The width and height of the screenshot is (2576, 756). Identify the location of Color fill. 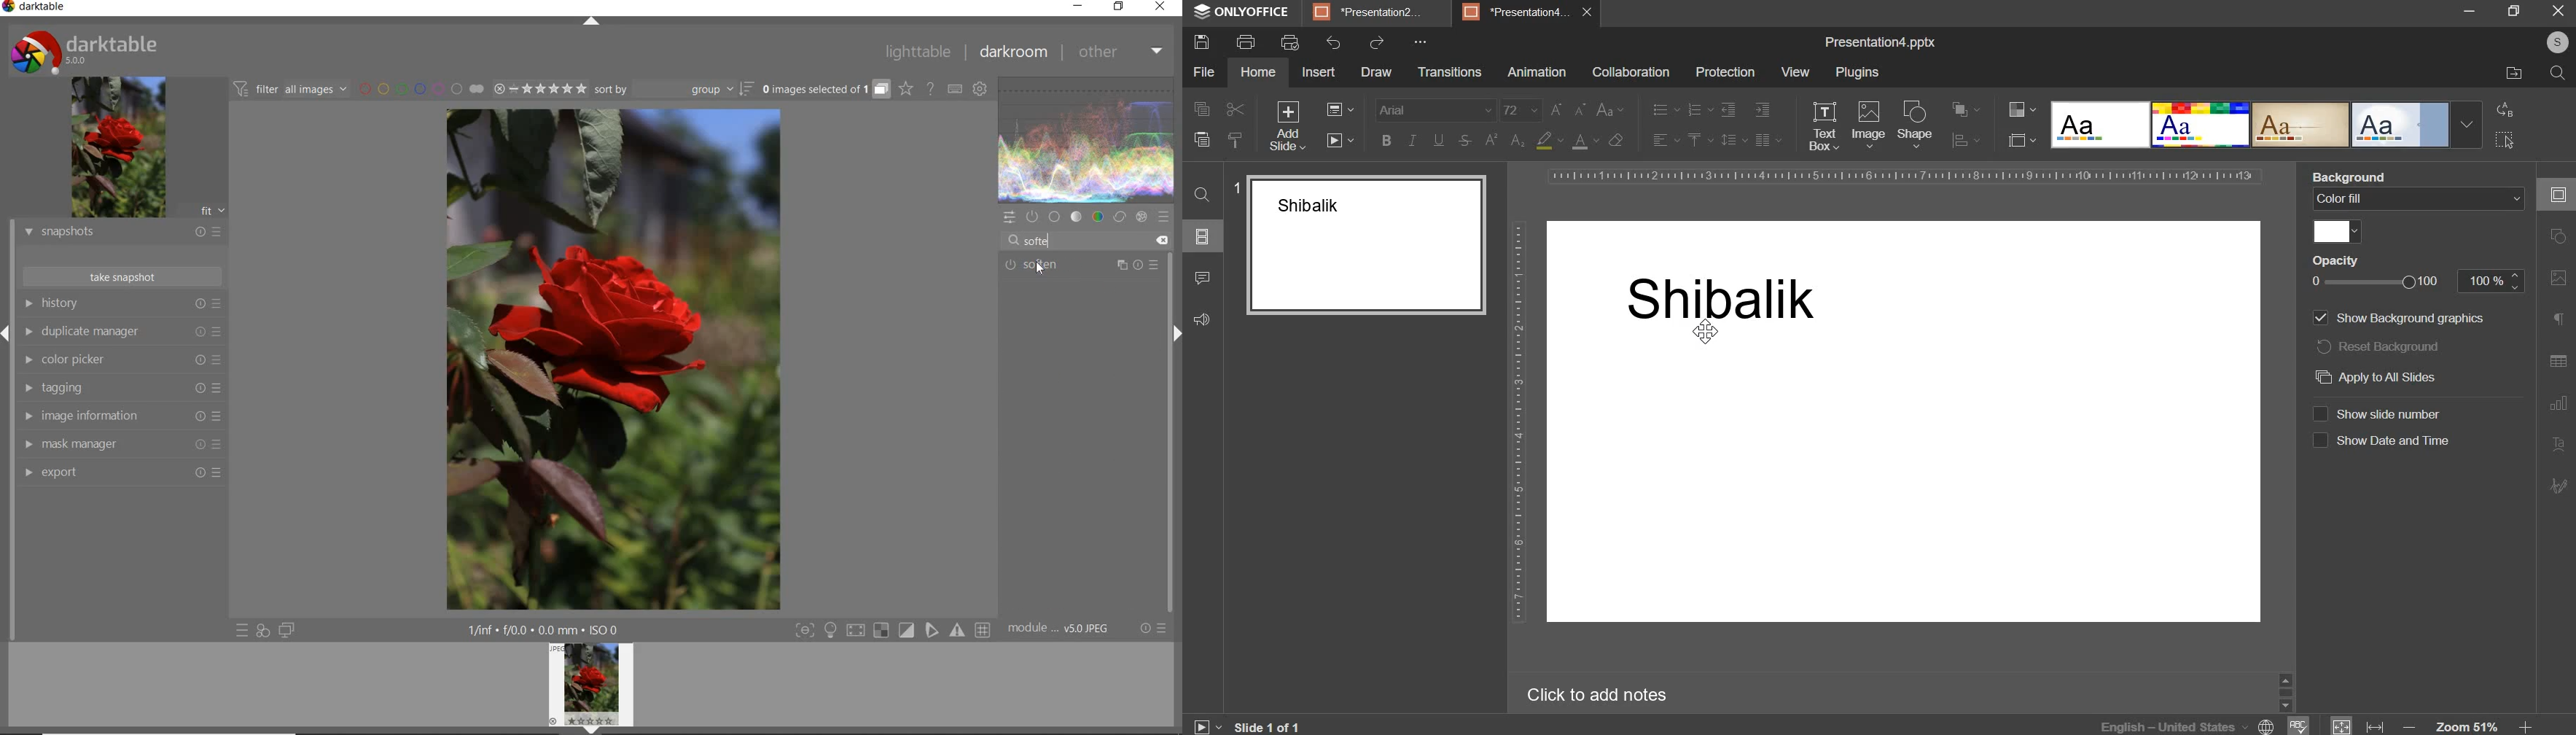
(2416, 201).